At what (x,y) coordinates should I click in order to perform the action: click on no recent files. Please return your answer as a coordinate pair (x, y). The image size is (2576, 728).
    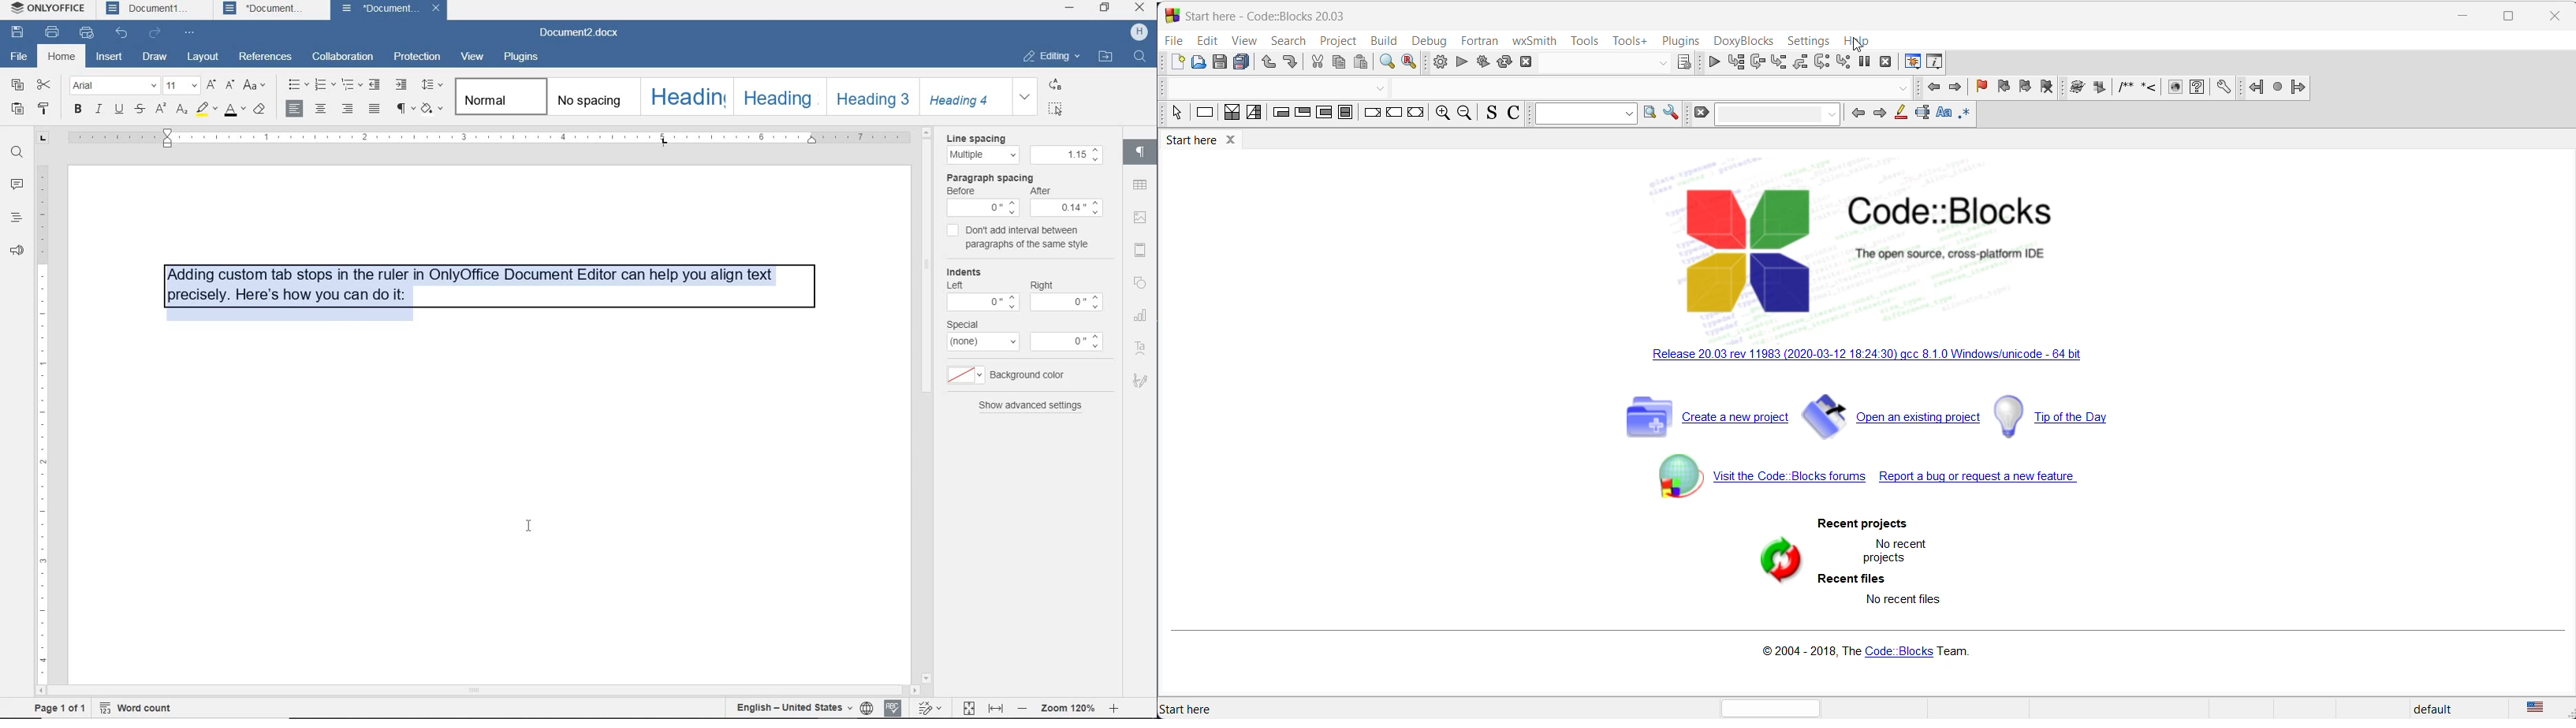
    Looking at the image, I should click on (1906, 599).